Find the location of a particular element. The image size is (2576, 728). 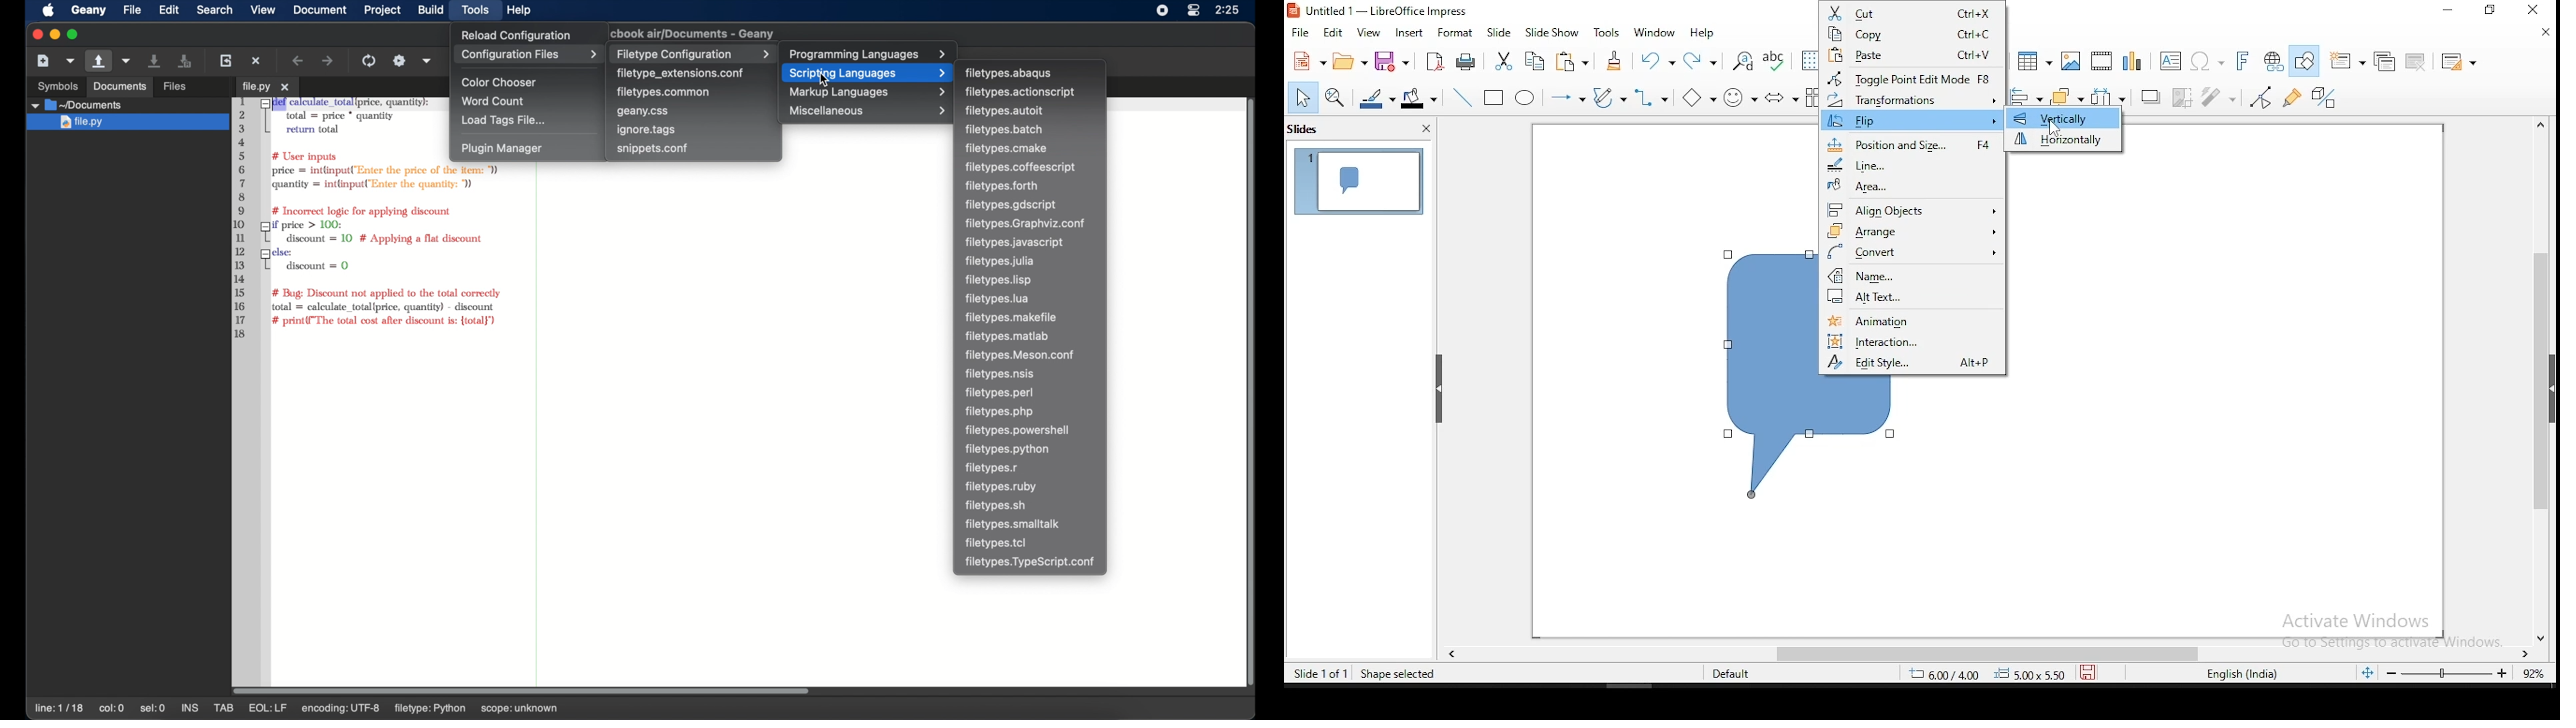

8.80/6.27 is located at coordinates (1949, 675).